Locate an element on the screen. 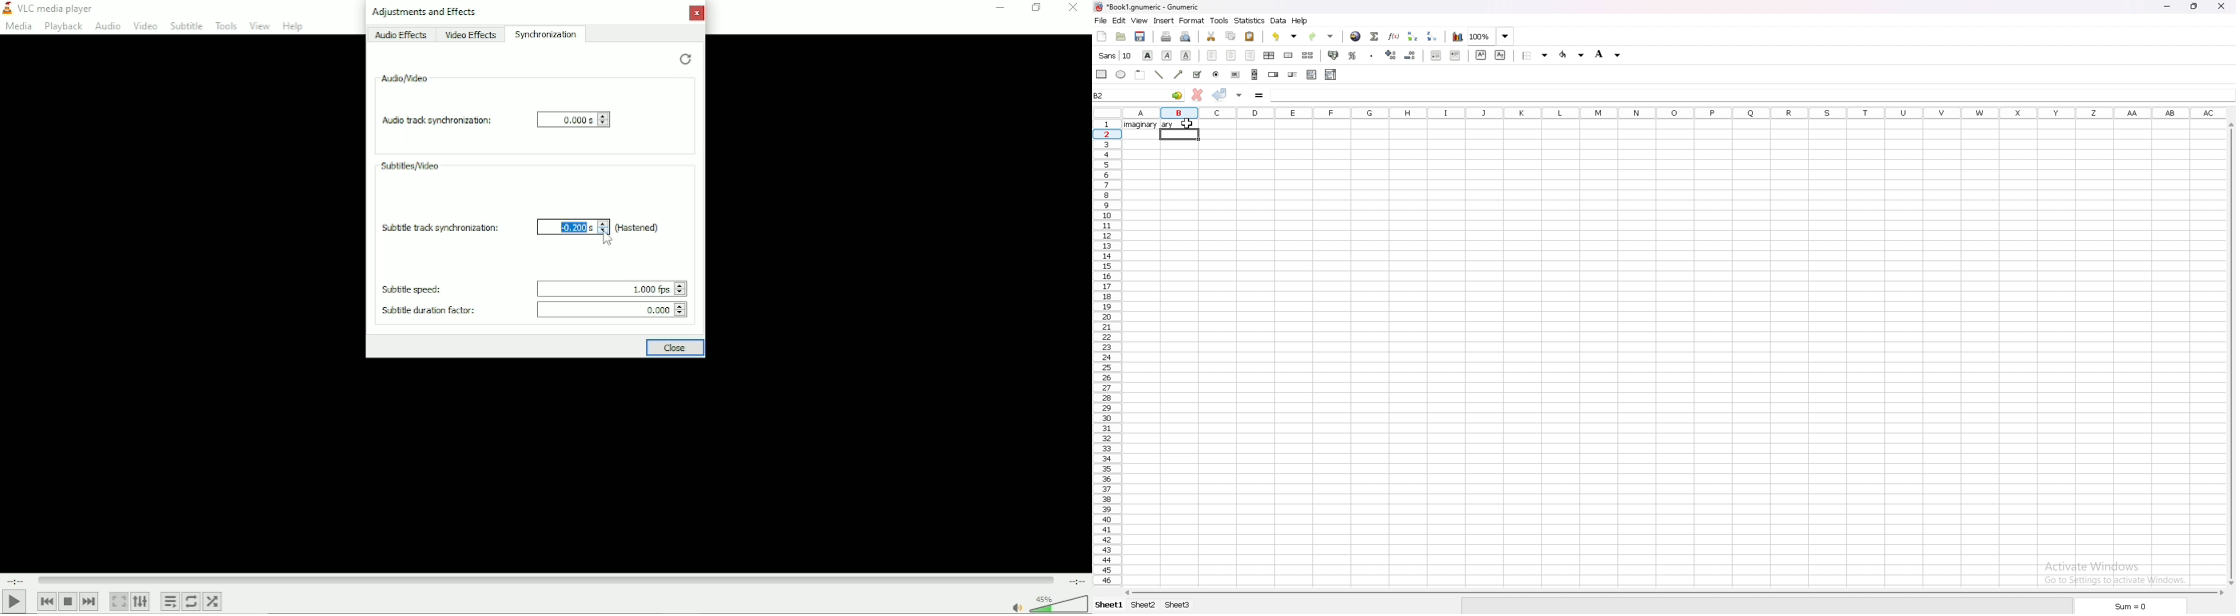  total duration is located at coordinates (1074, 581).